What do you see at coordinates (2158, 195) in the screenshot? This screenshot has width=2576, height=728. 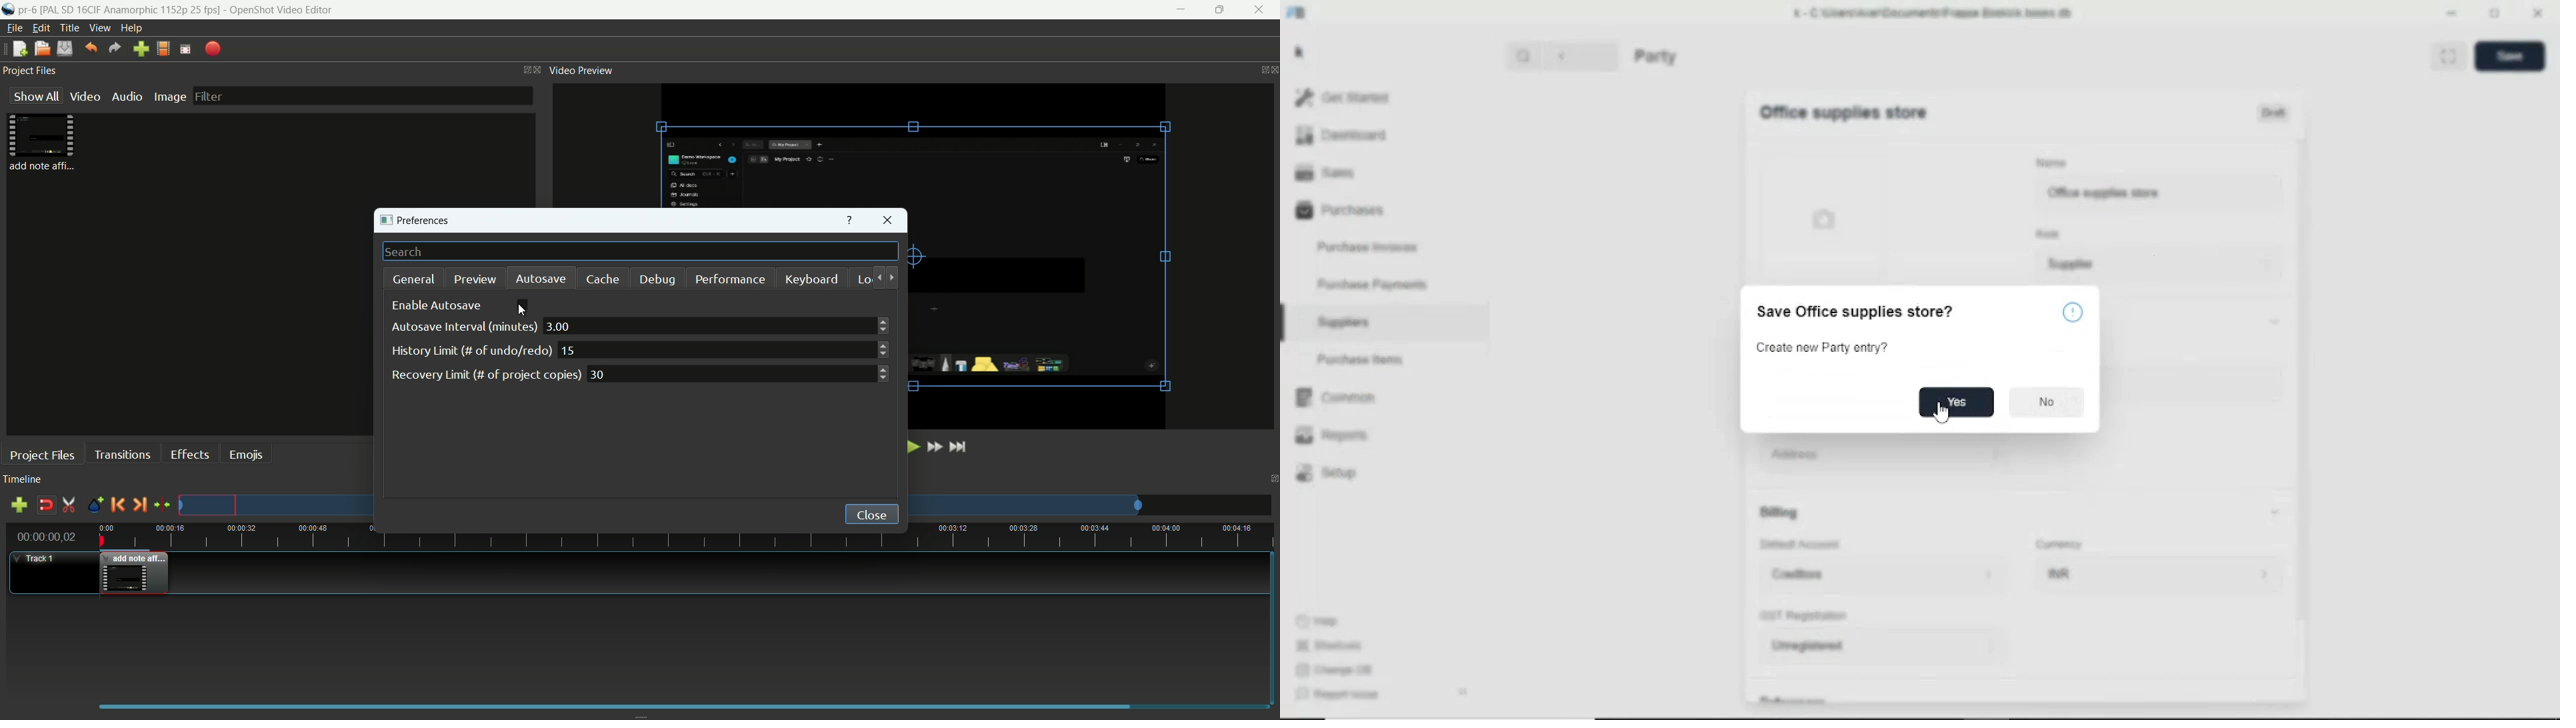 I see `Office supplies store` at bounding box center [2158, 195].